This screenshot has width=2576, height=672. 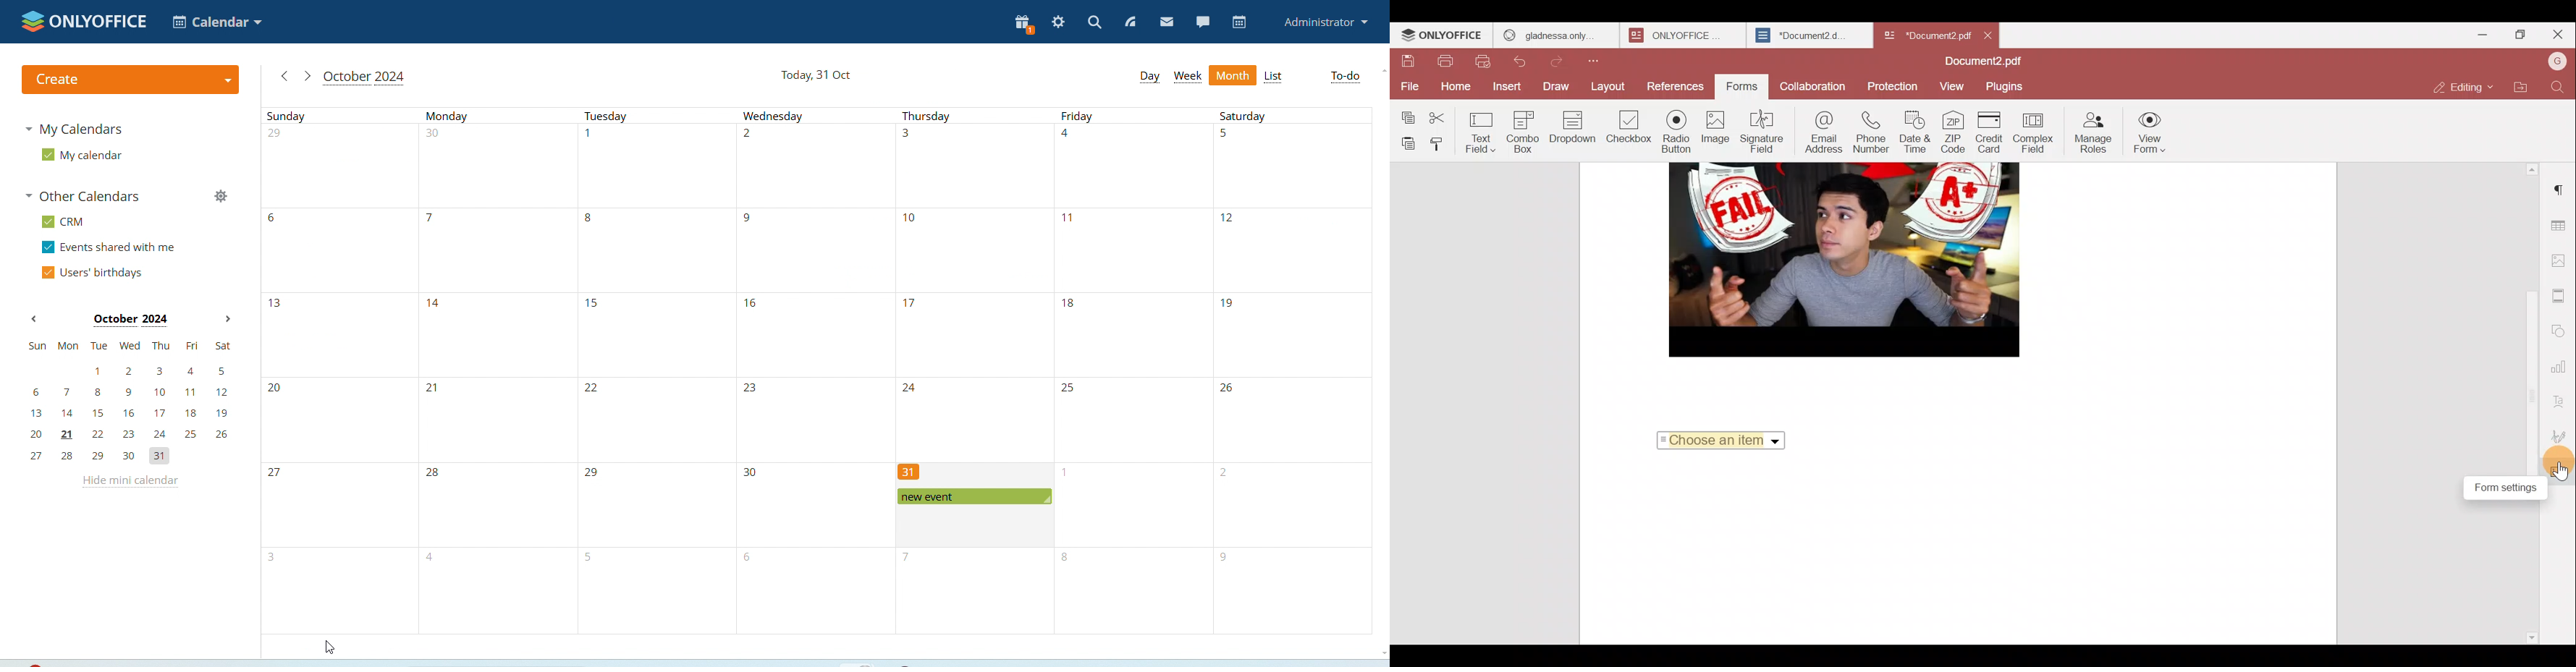 I want to click on calendar application, so click(x=216, y=21).